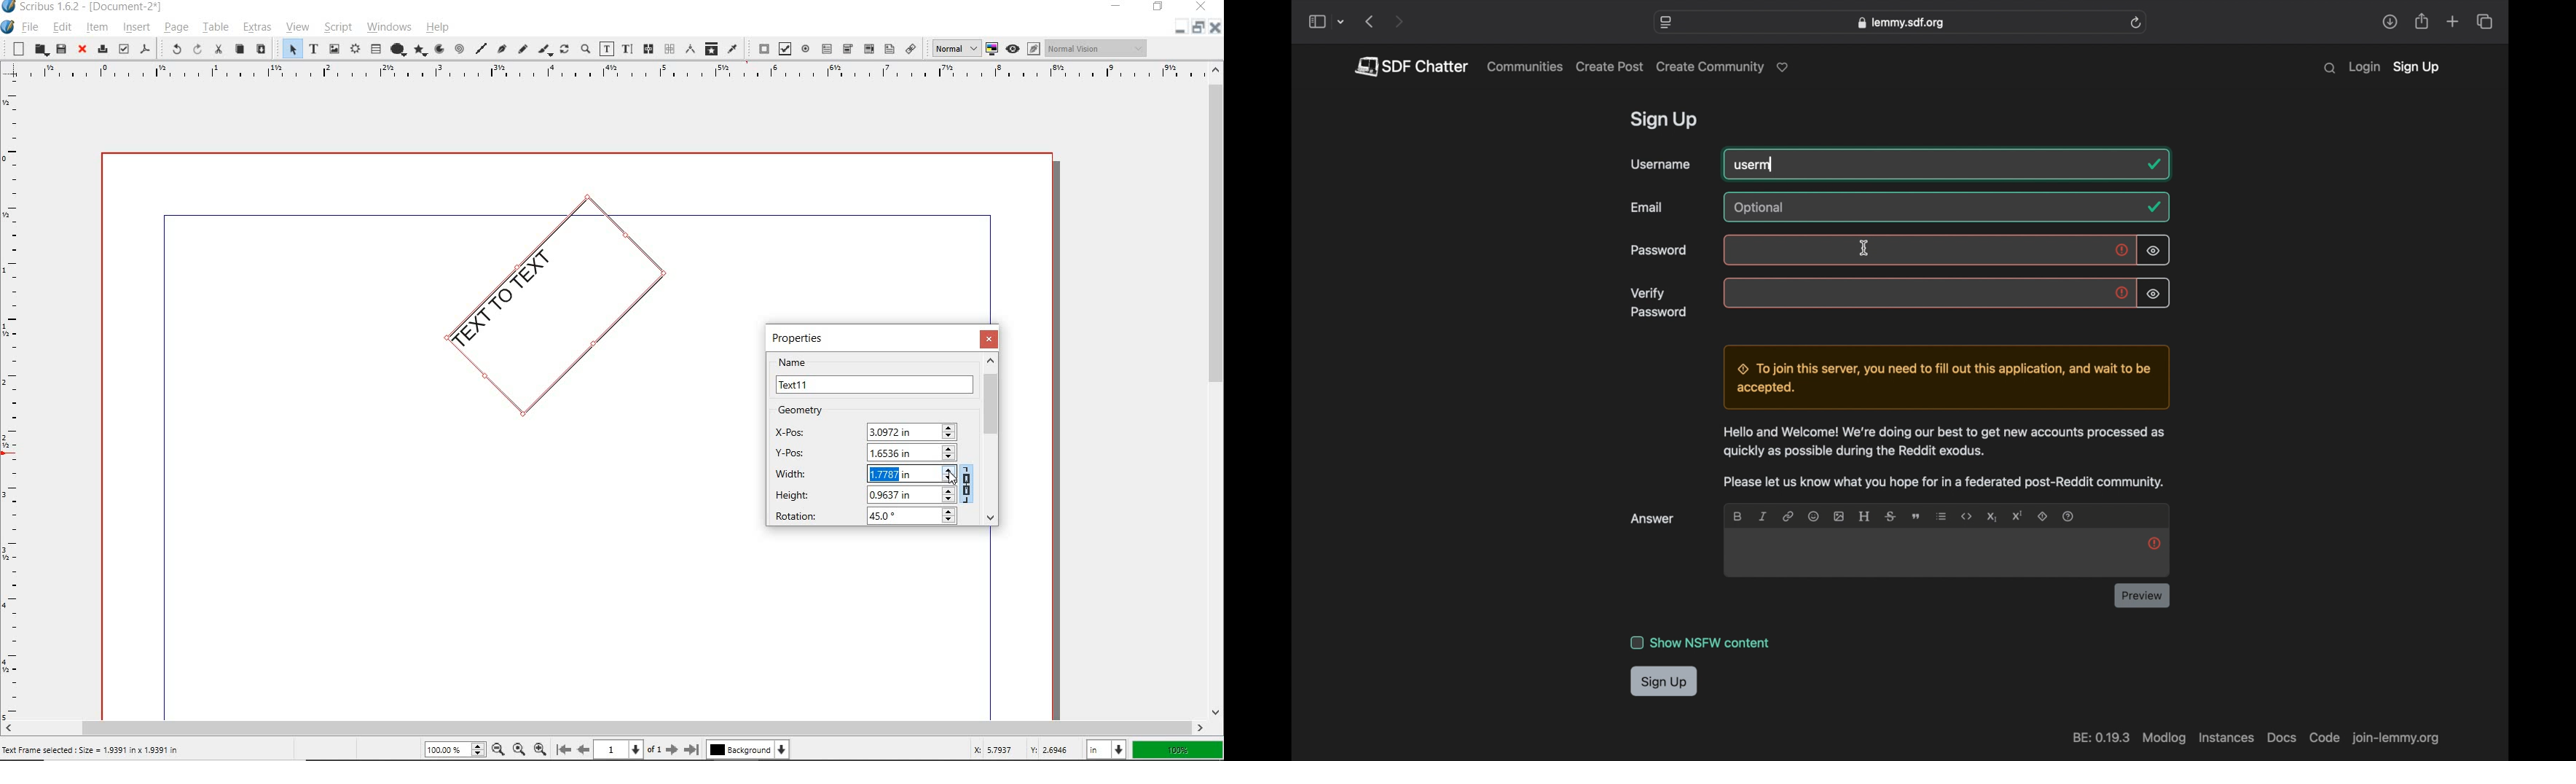 This screenshot has width=2576, height=784. Describe the element at coordinates (2389, 22) in the screenshot. I see `share` at that location.